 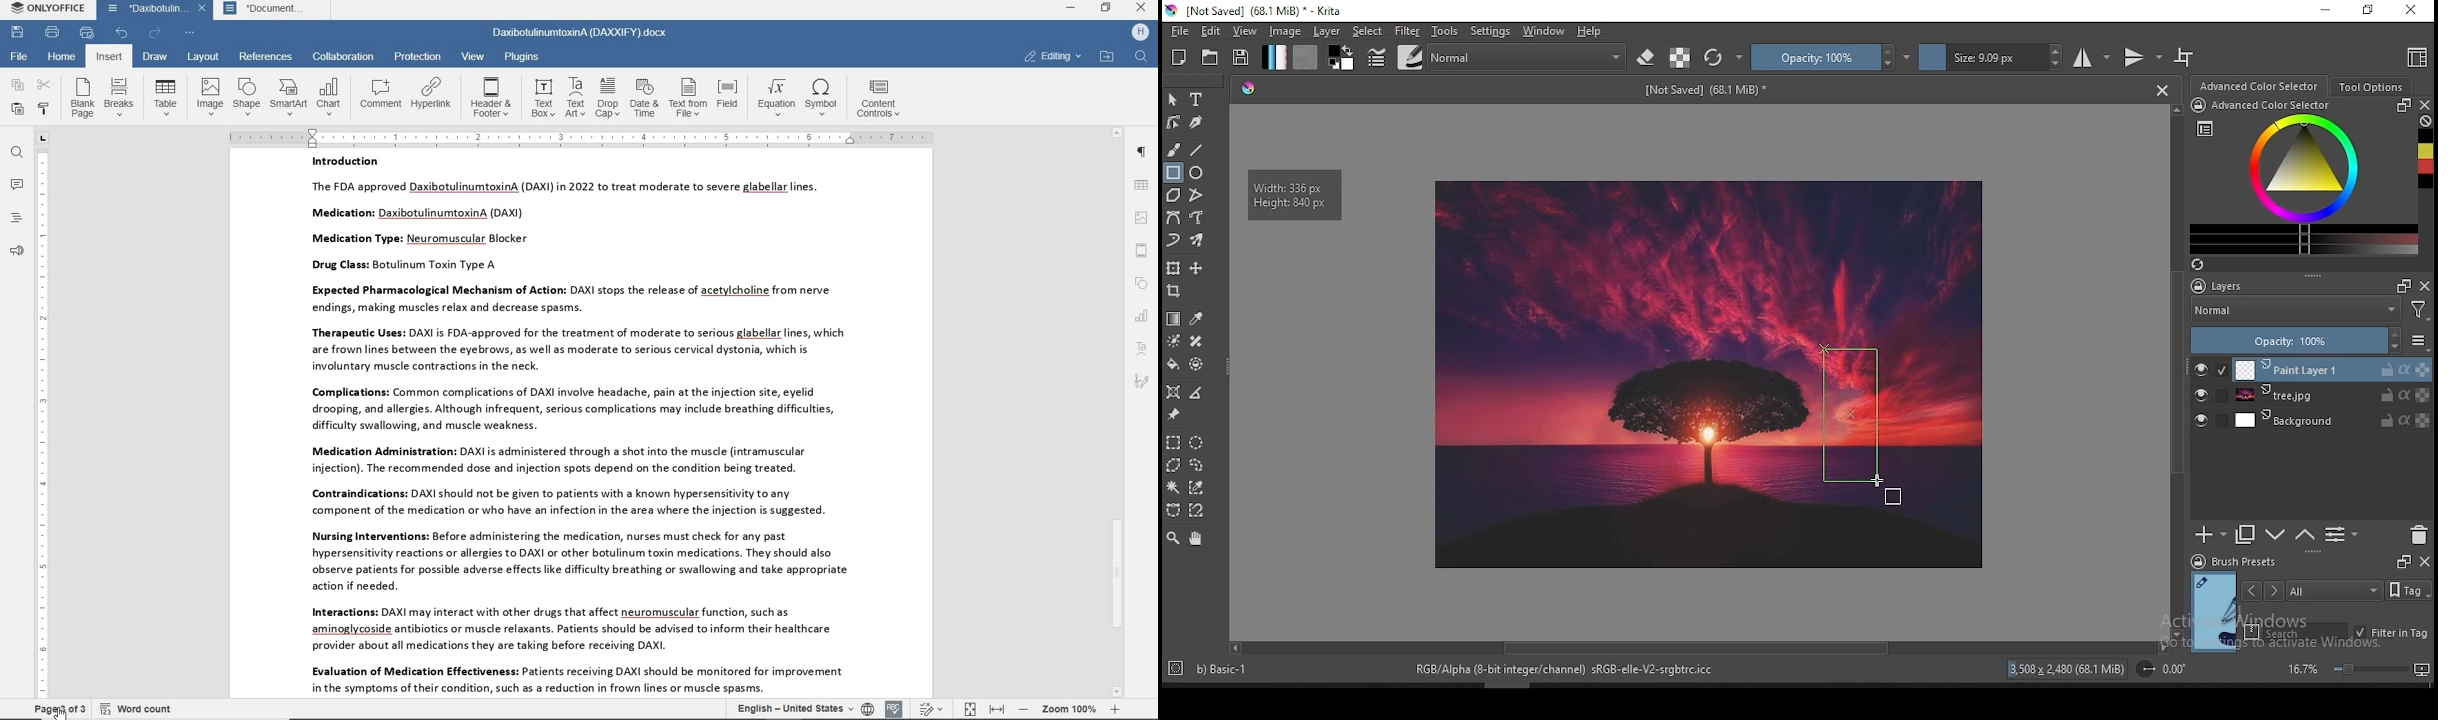 I want to click on shape, so click(x=246, y=97).